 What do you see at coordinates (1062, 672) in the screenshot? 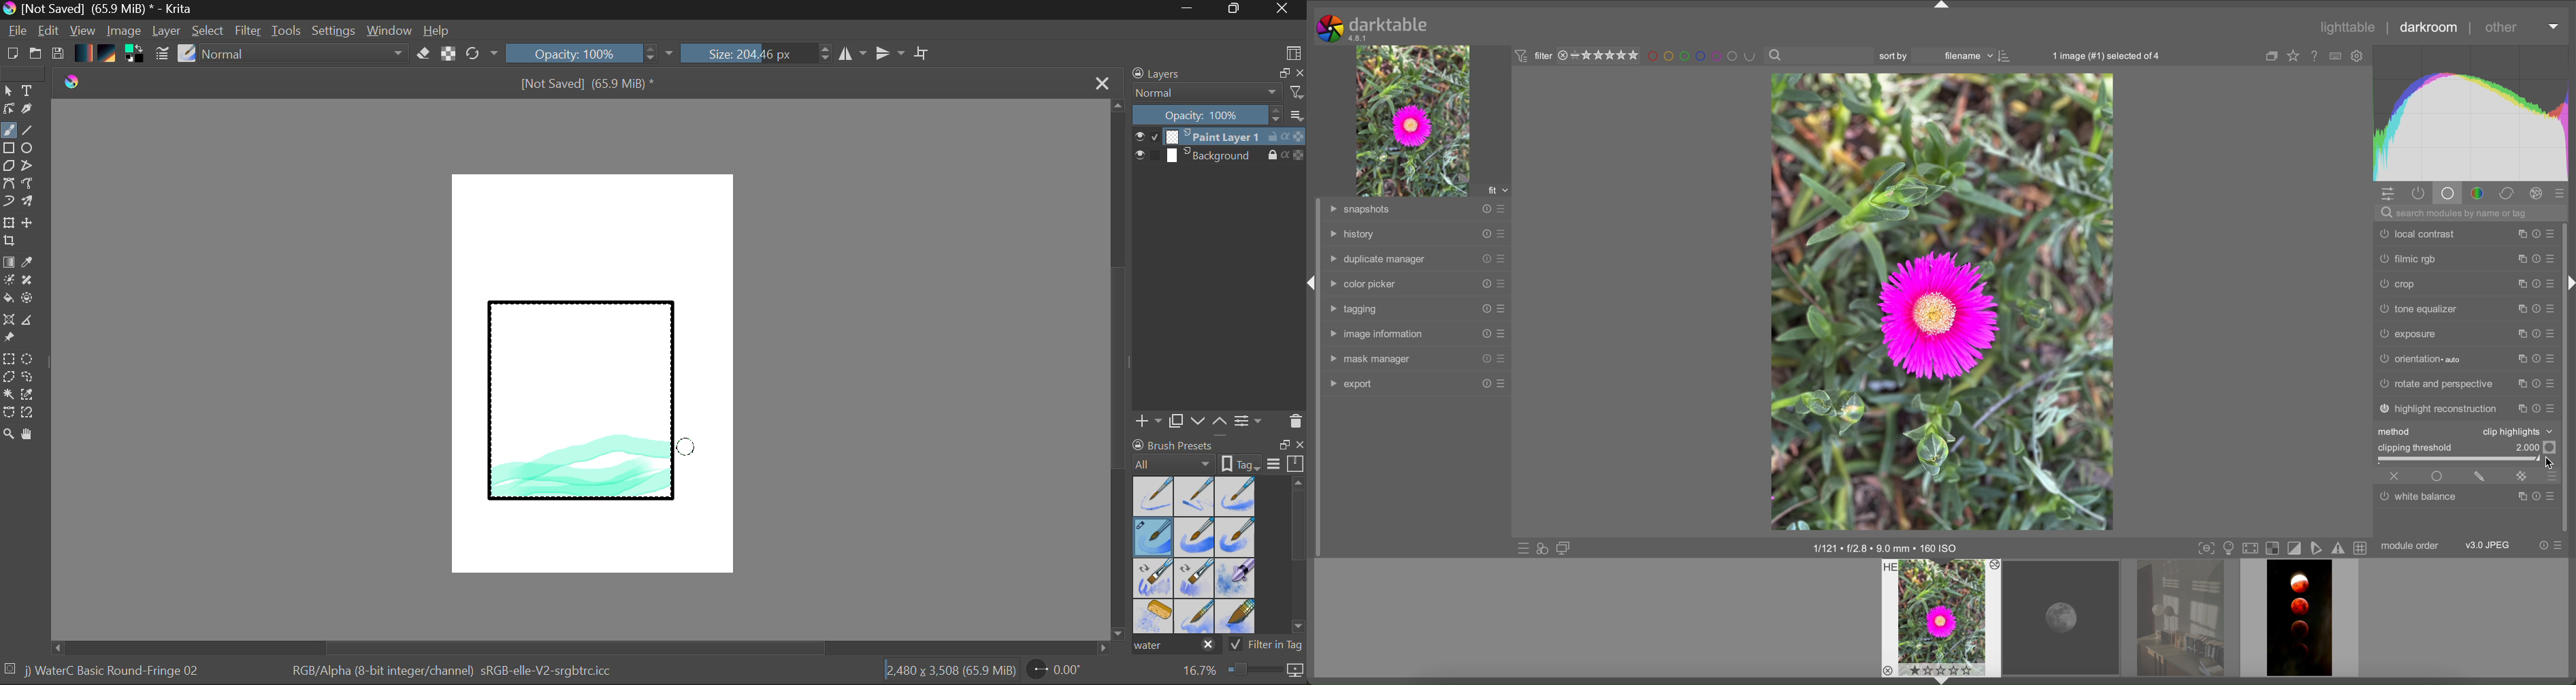
I see `Page Rotation` at bounding box center [1062, 672].